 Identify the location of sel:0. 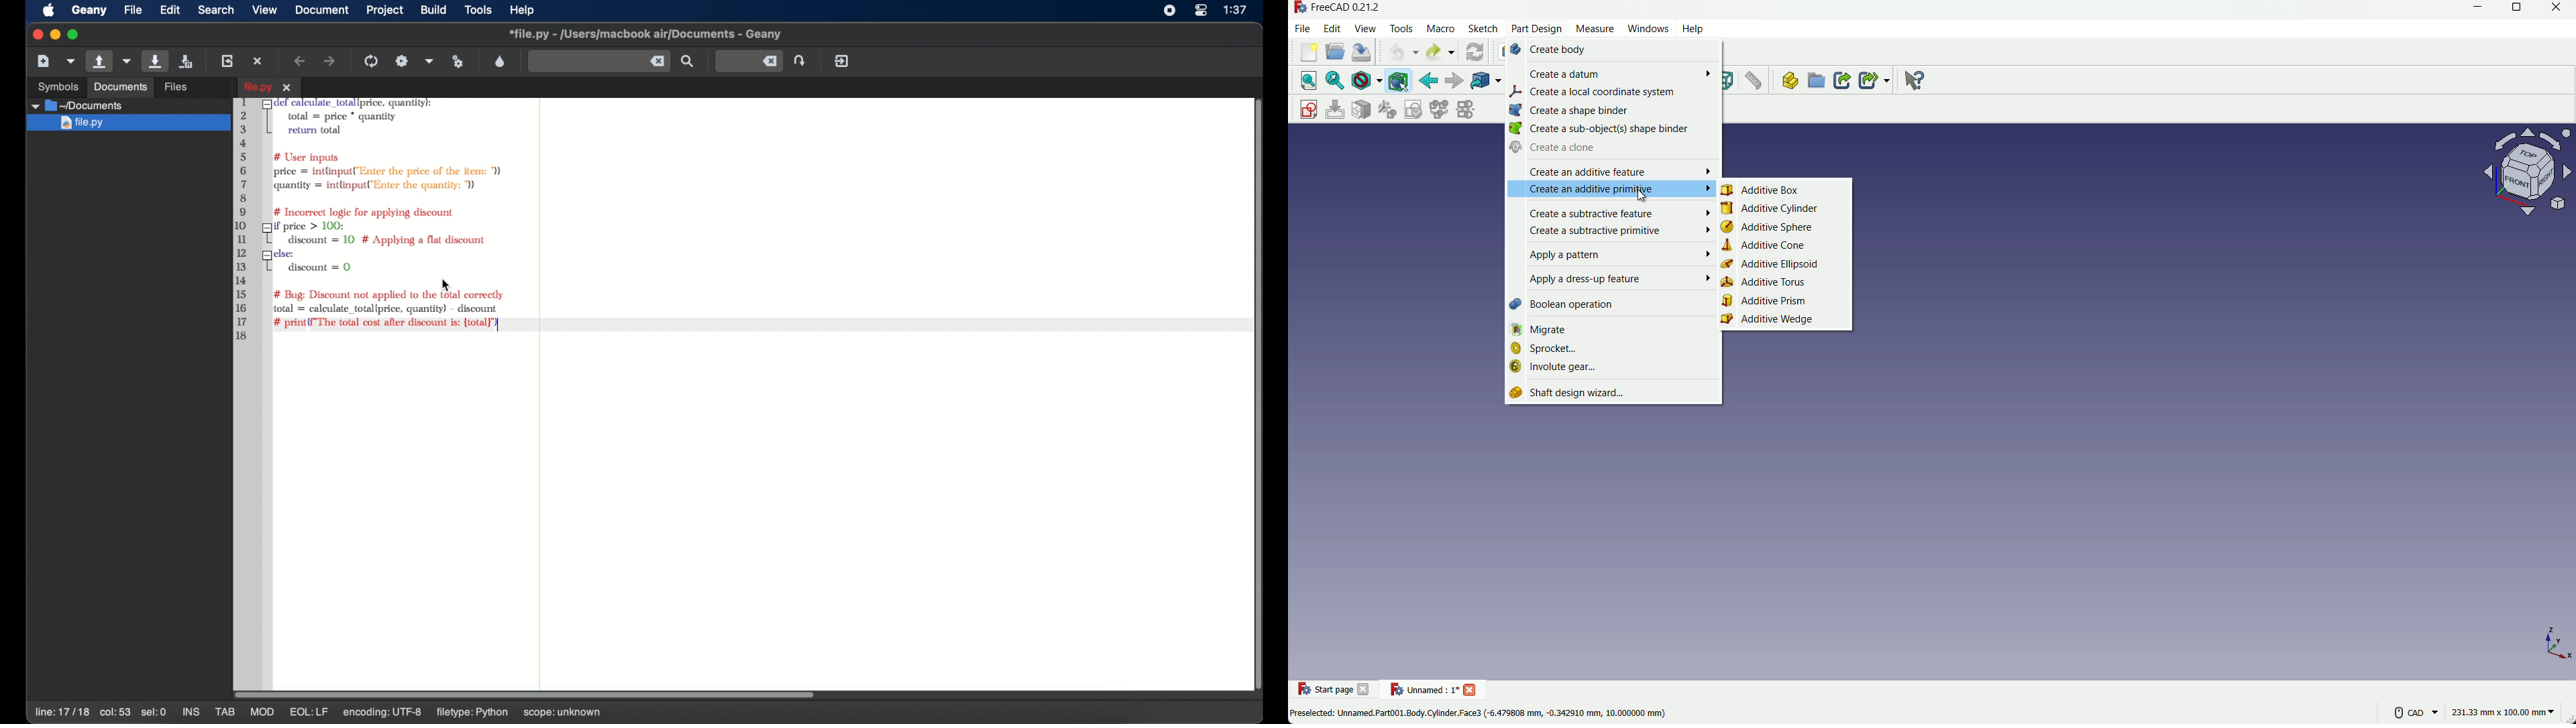
(154, 712).